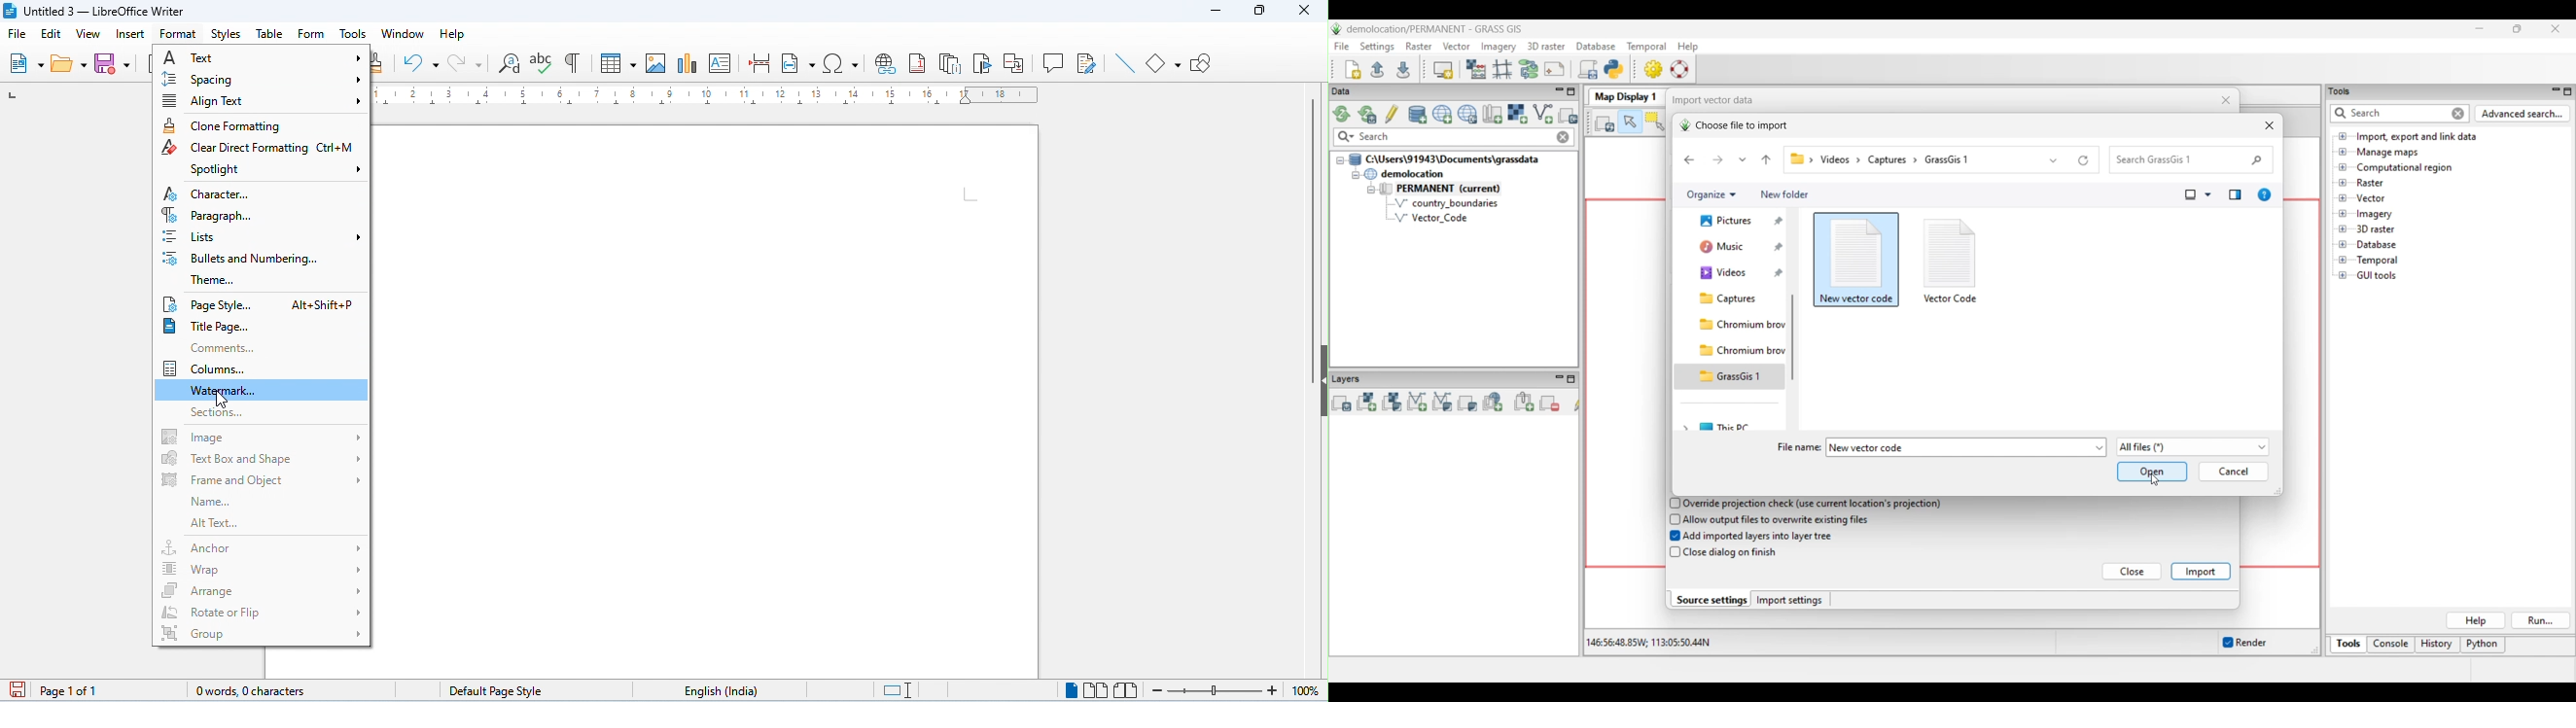 The height and width of the screenshot is (728, 2576). What do you see at coordinates (234, 345) in the screenshot?
I see `comments` at bounding box center [234, 345].